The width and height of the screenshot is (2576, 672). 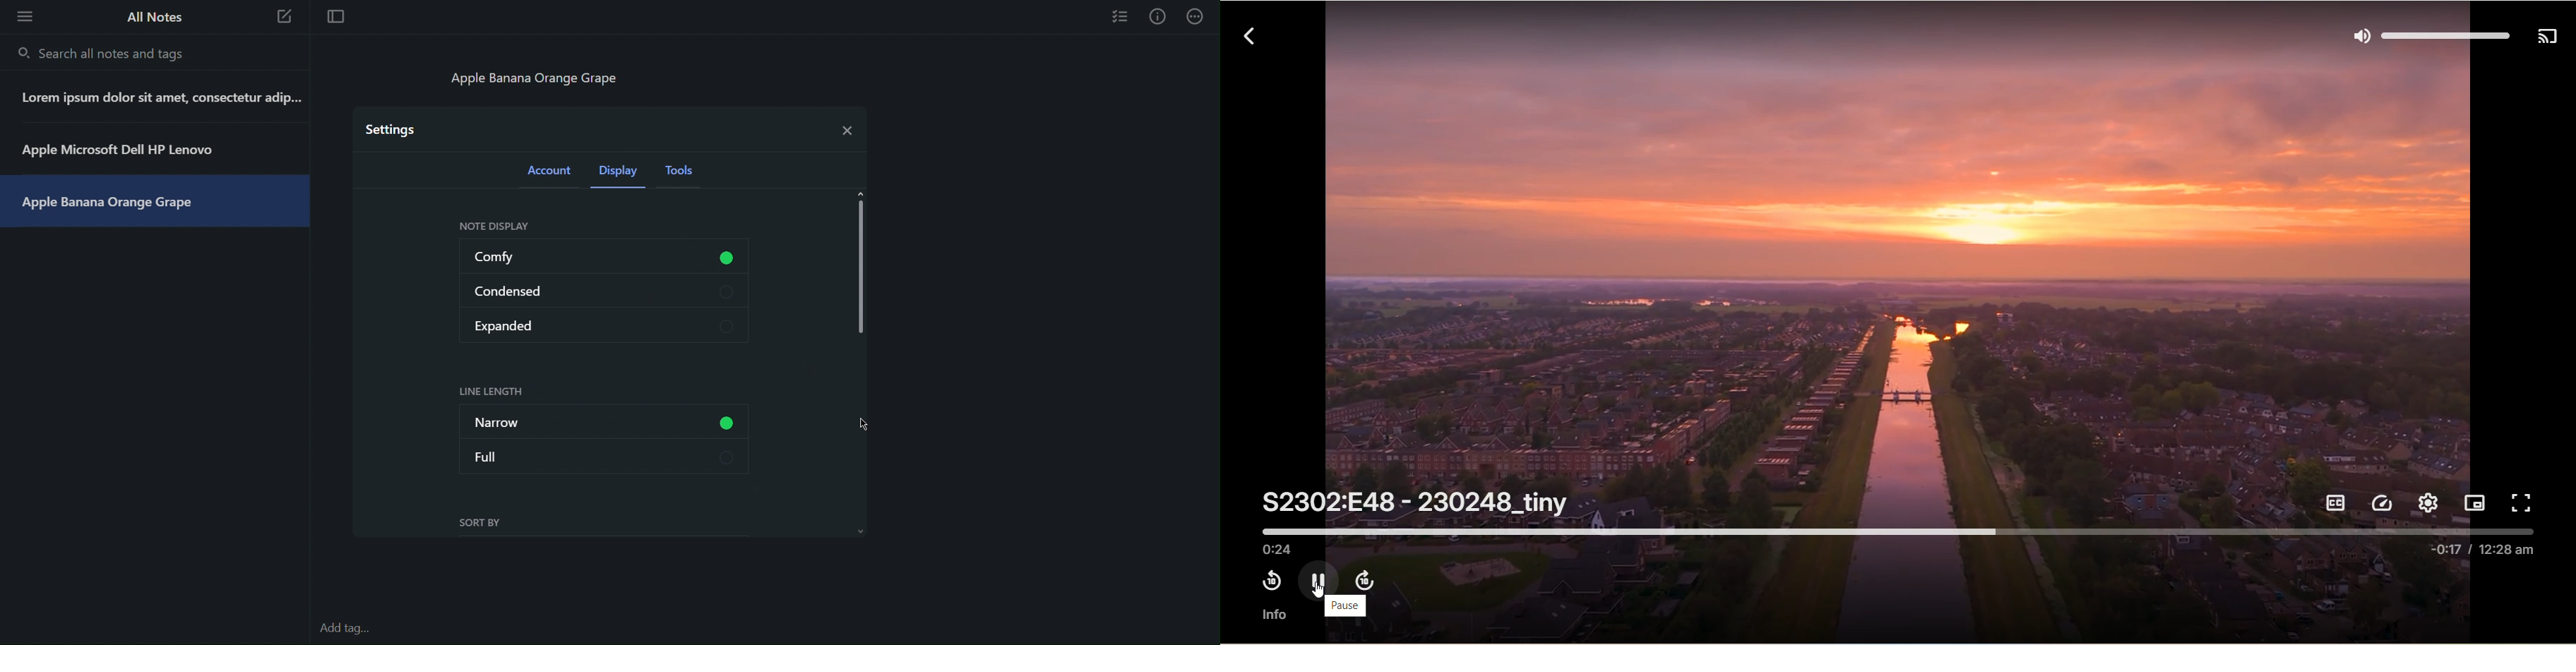 I want to click on Checklist, so click(x=1121, y=16).